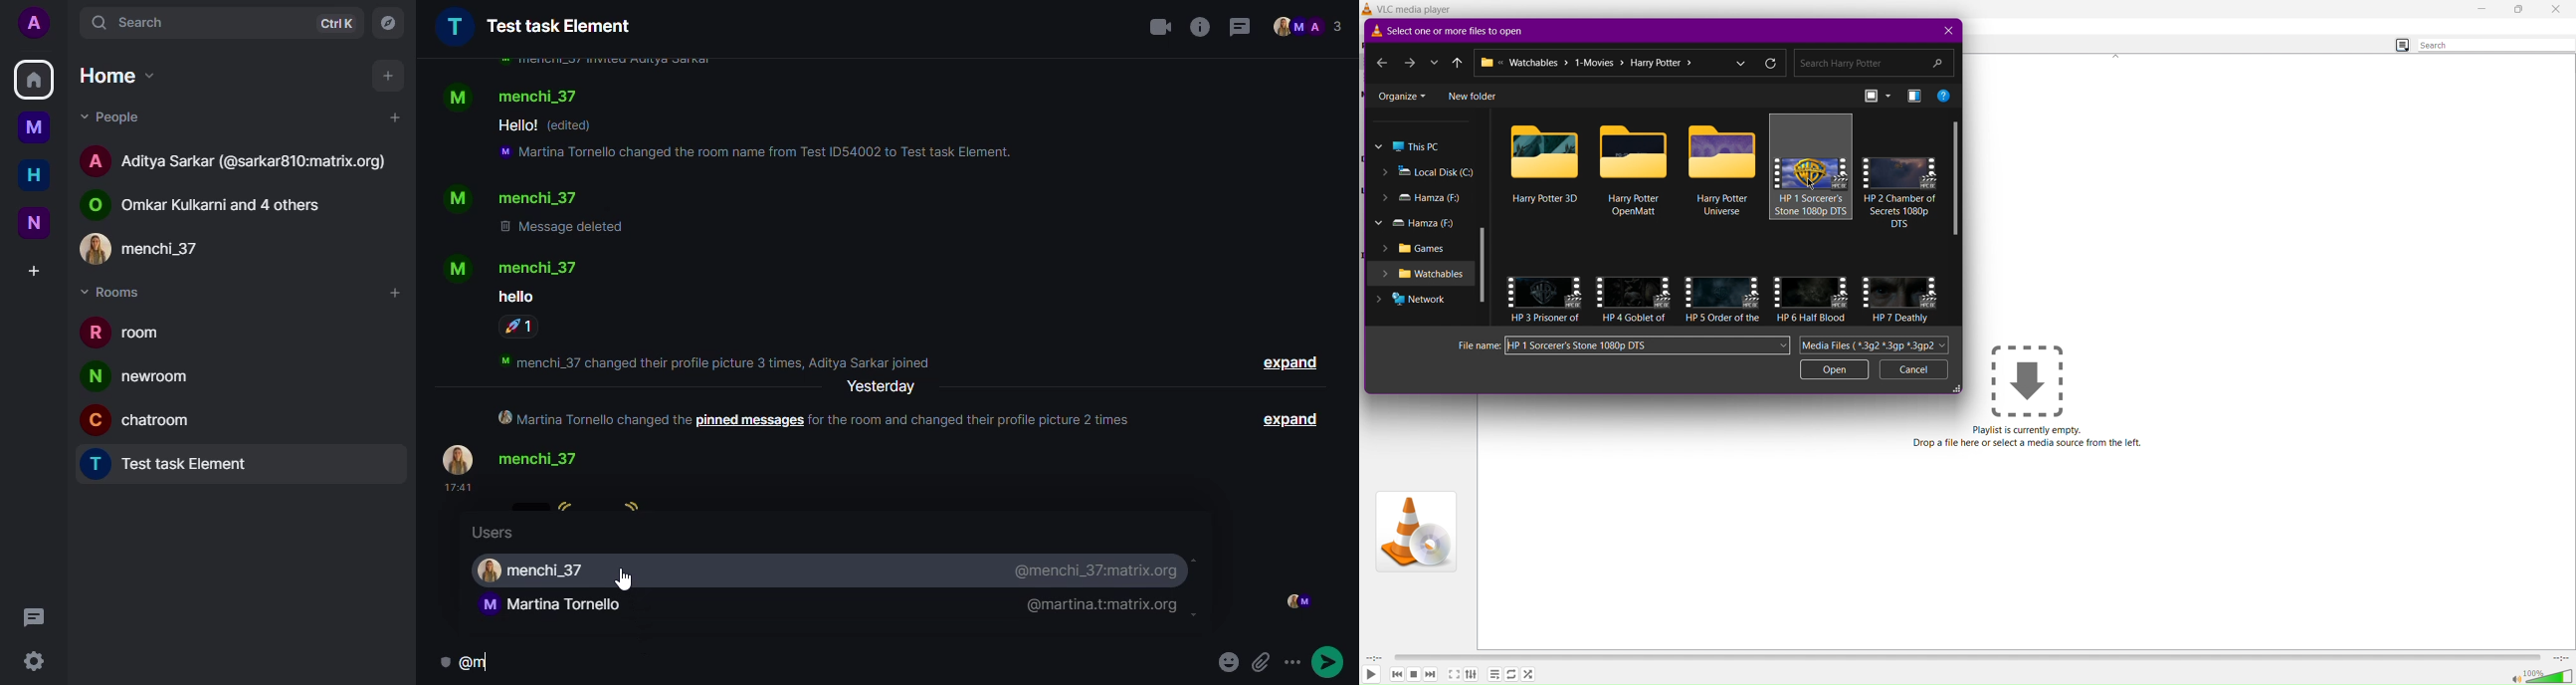 The width and height of the screenshot is (2576, 700). Describe the element at coordinates (1421, 8) in the screenshot. I see `VLC Media Player` at that location.